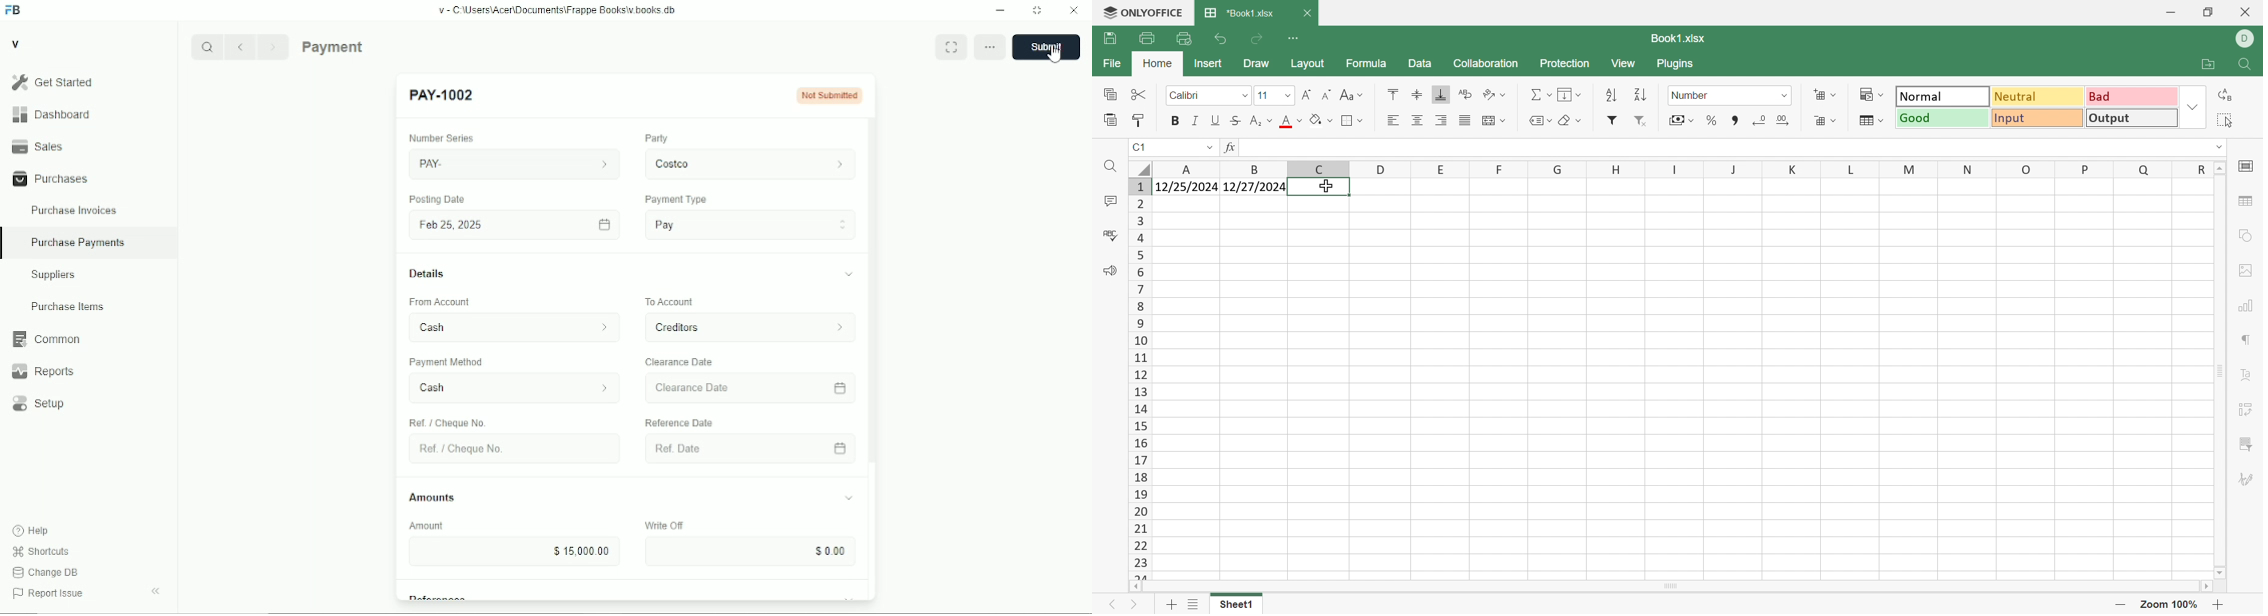  What do you see at coordinates (750, 226) in the screenshot?
I see `Pay` at bounding box center [750, 226].